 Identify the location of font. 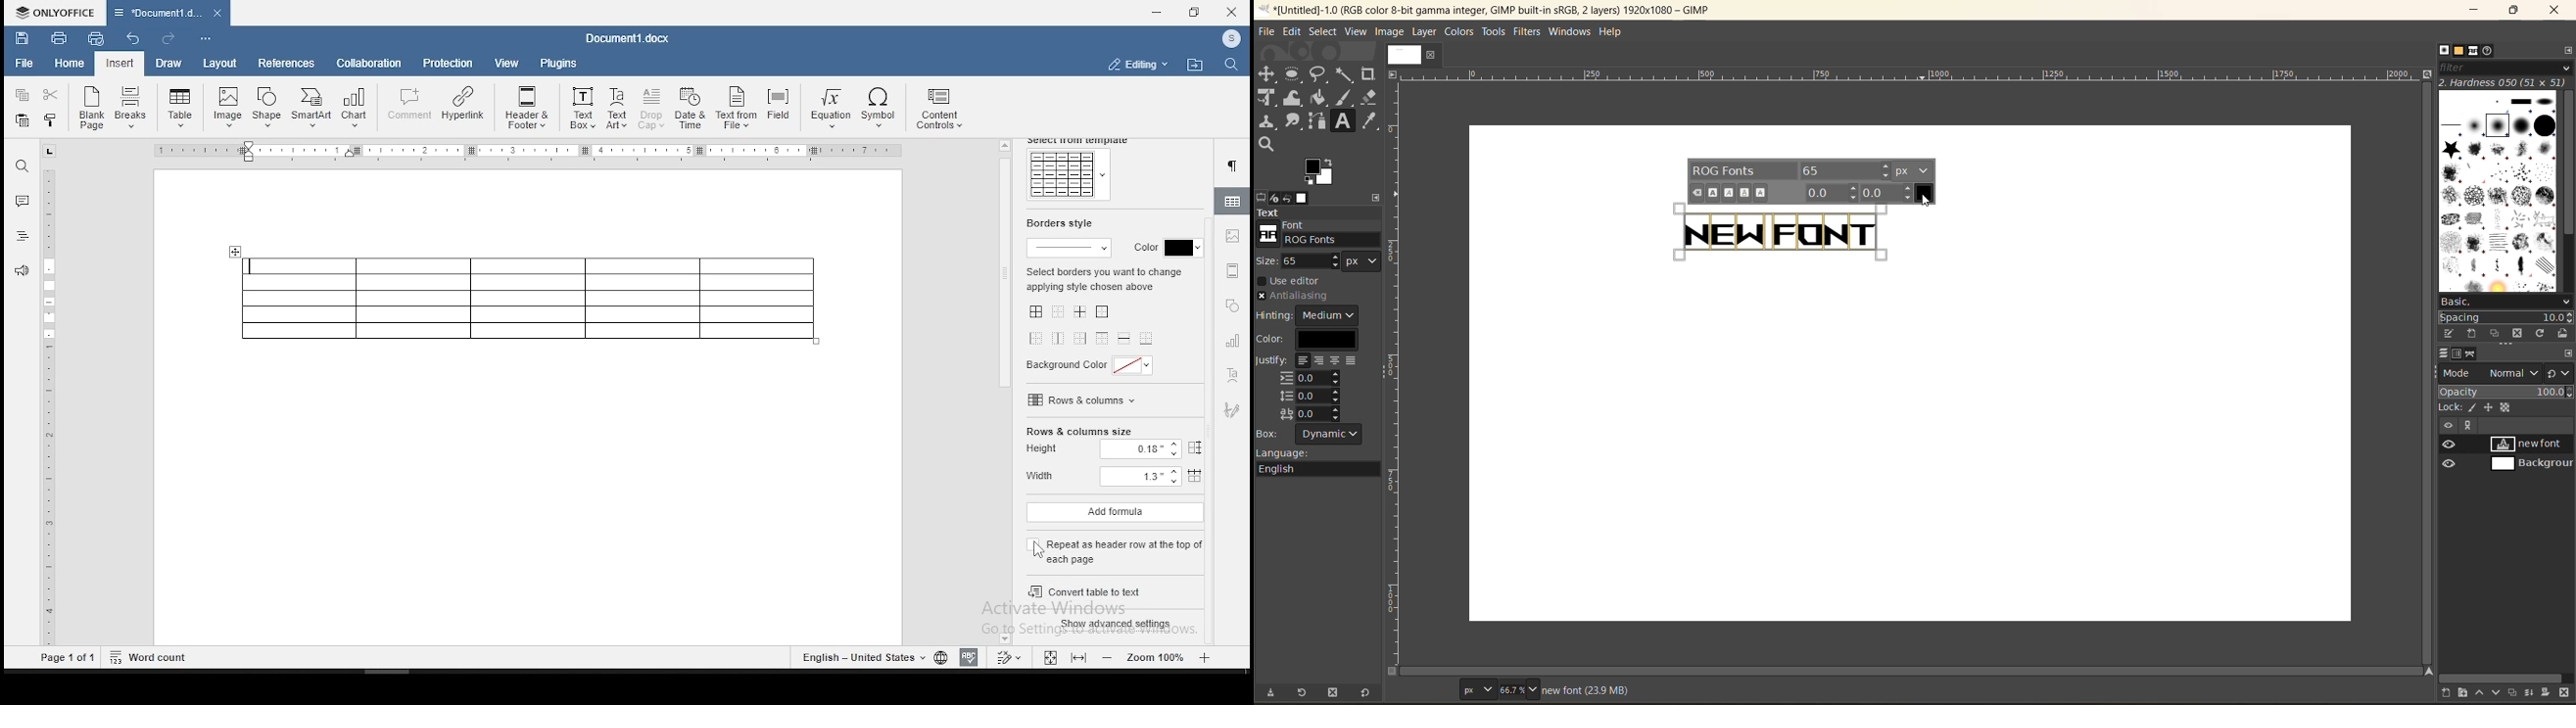
(1321, 234).